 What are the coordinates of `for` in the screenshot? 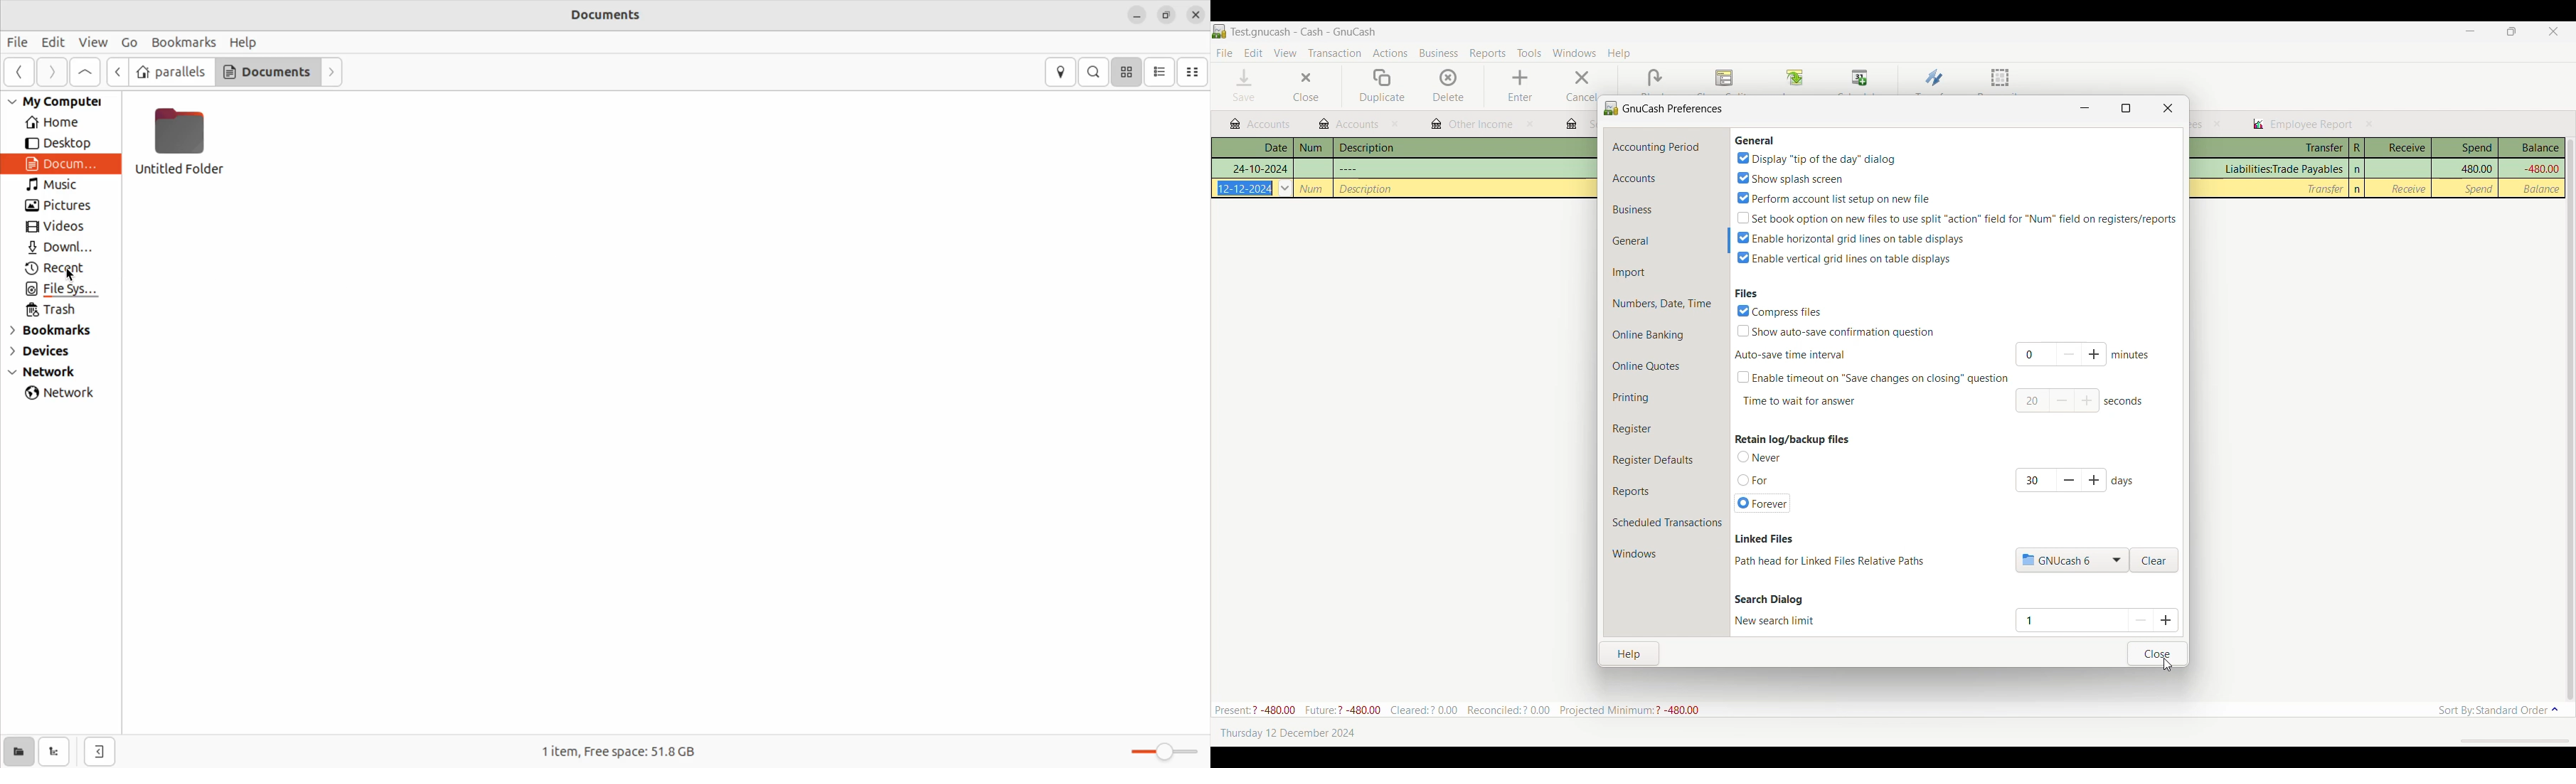 It's located at (1755, 481).